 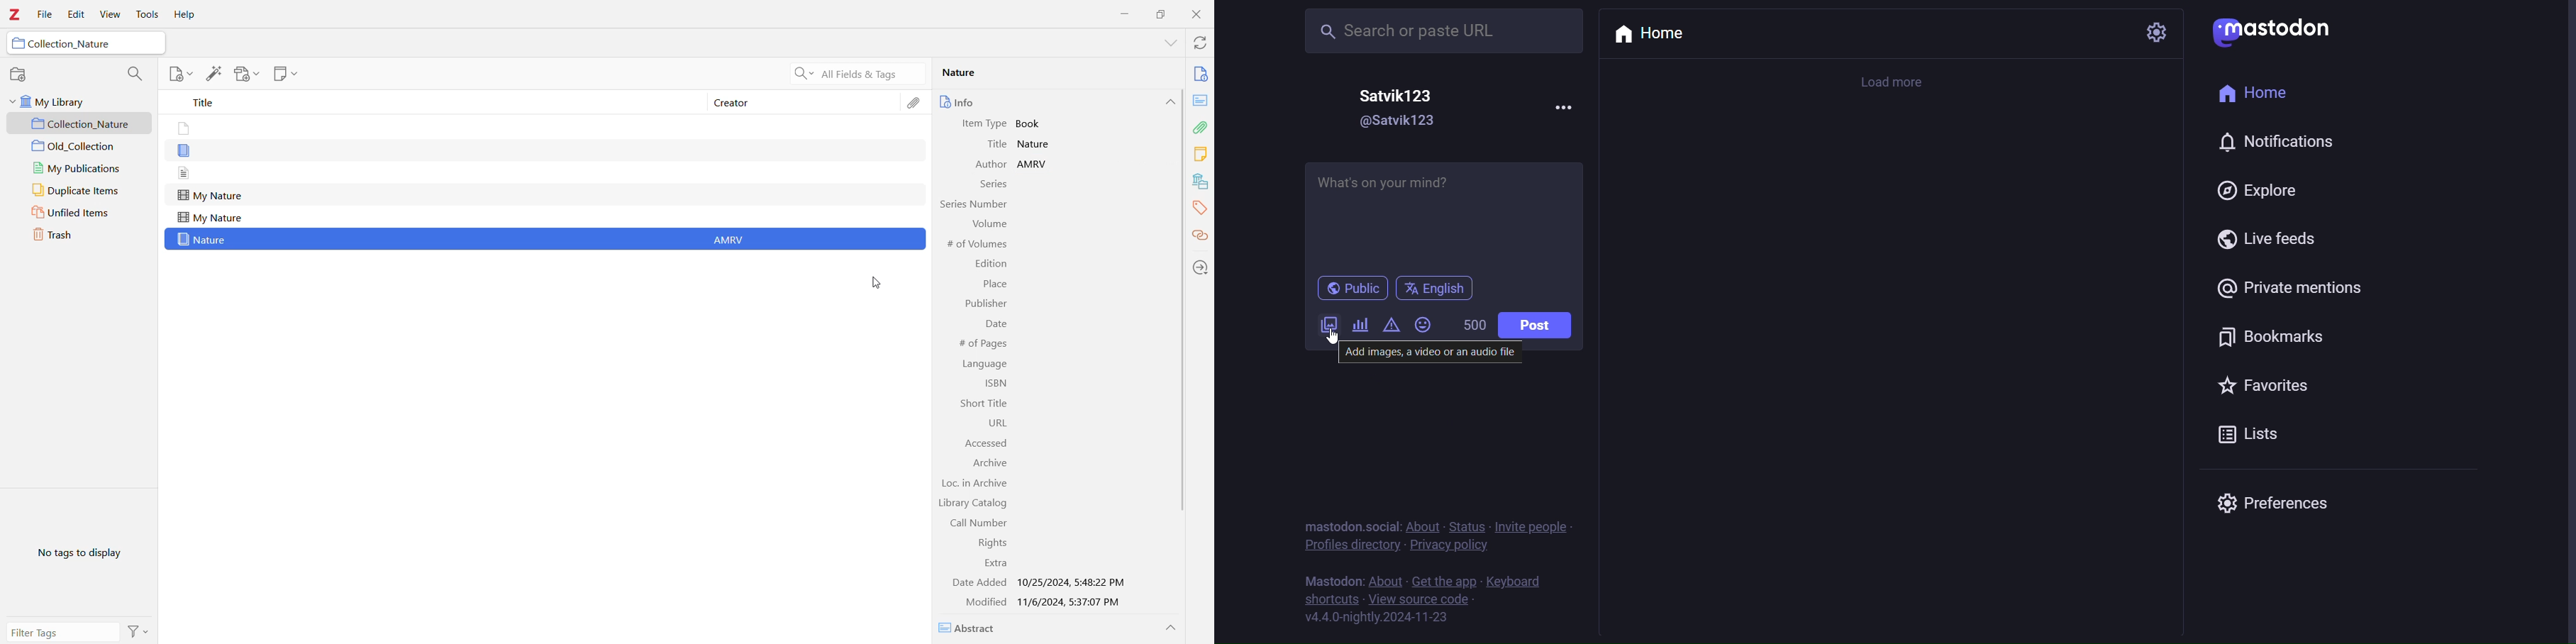 I want to click on List All Tabs, so click(x=1167, y=44).